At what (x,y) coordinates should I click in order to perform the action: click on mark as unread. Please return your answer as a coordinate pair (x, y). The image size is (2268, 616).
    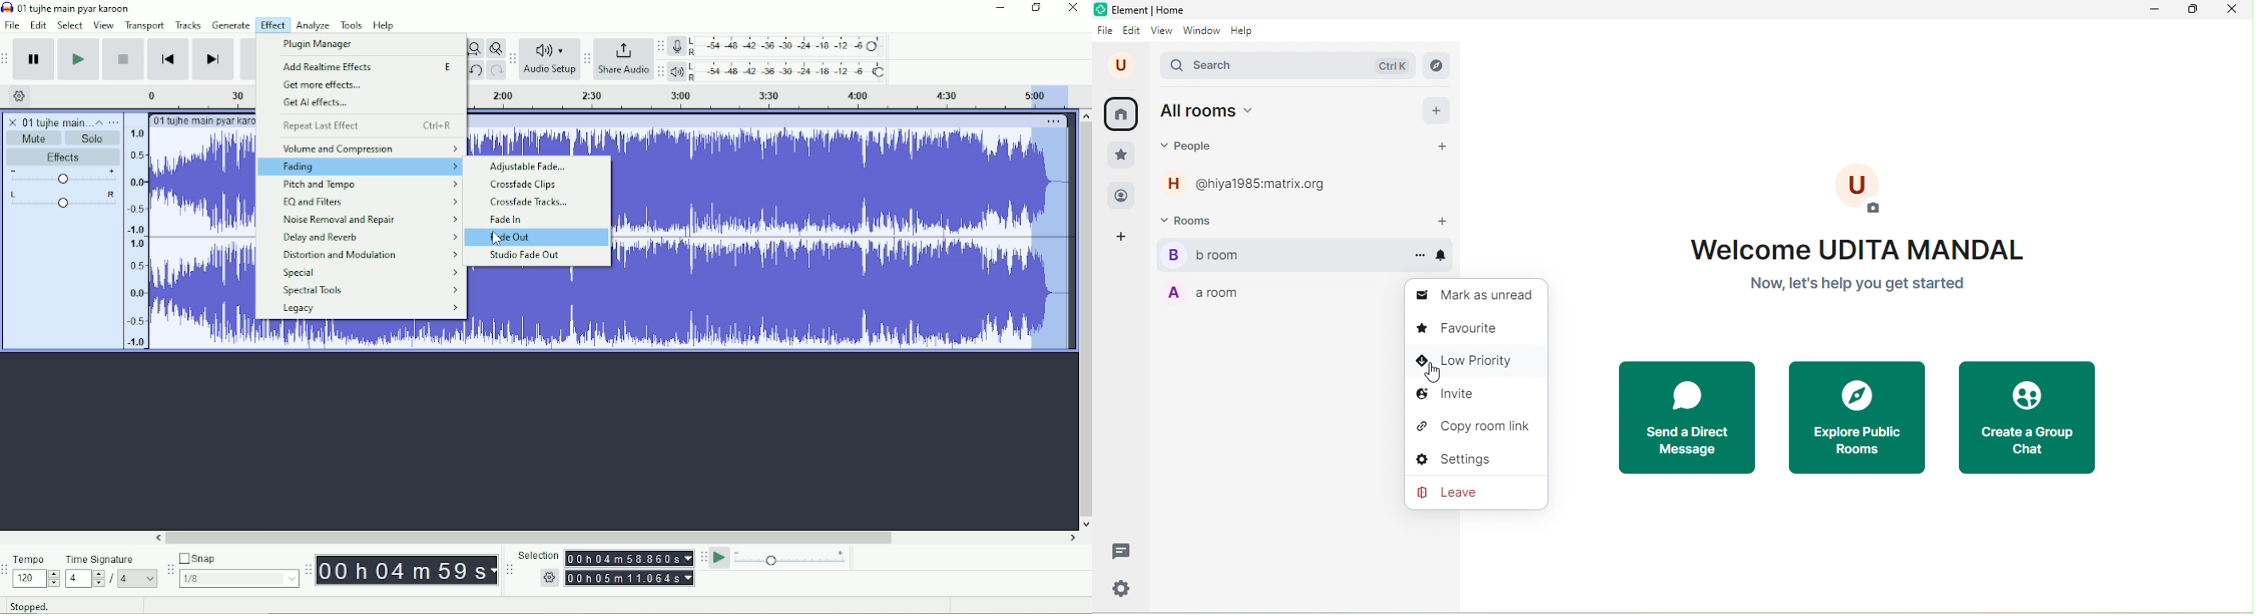
    Looking at the image, I should click on (1476, 296).